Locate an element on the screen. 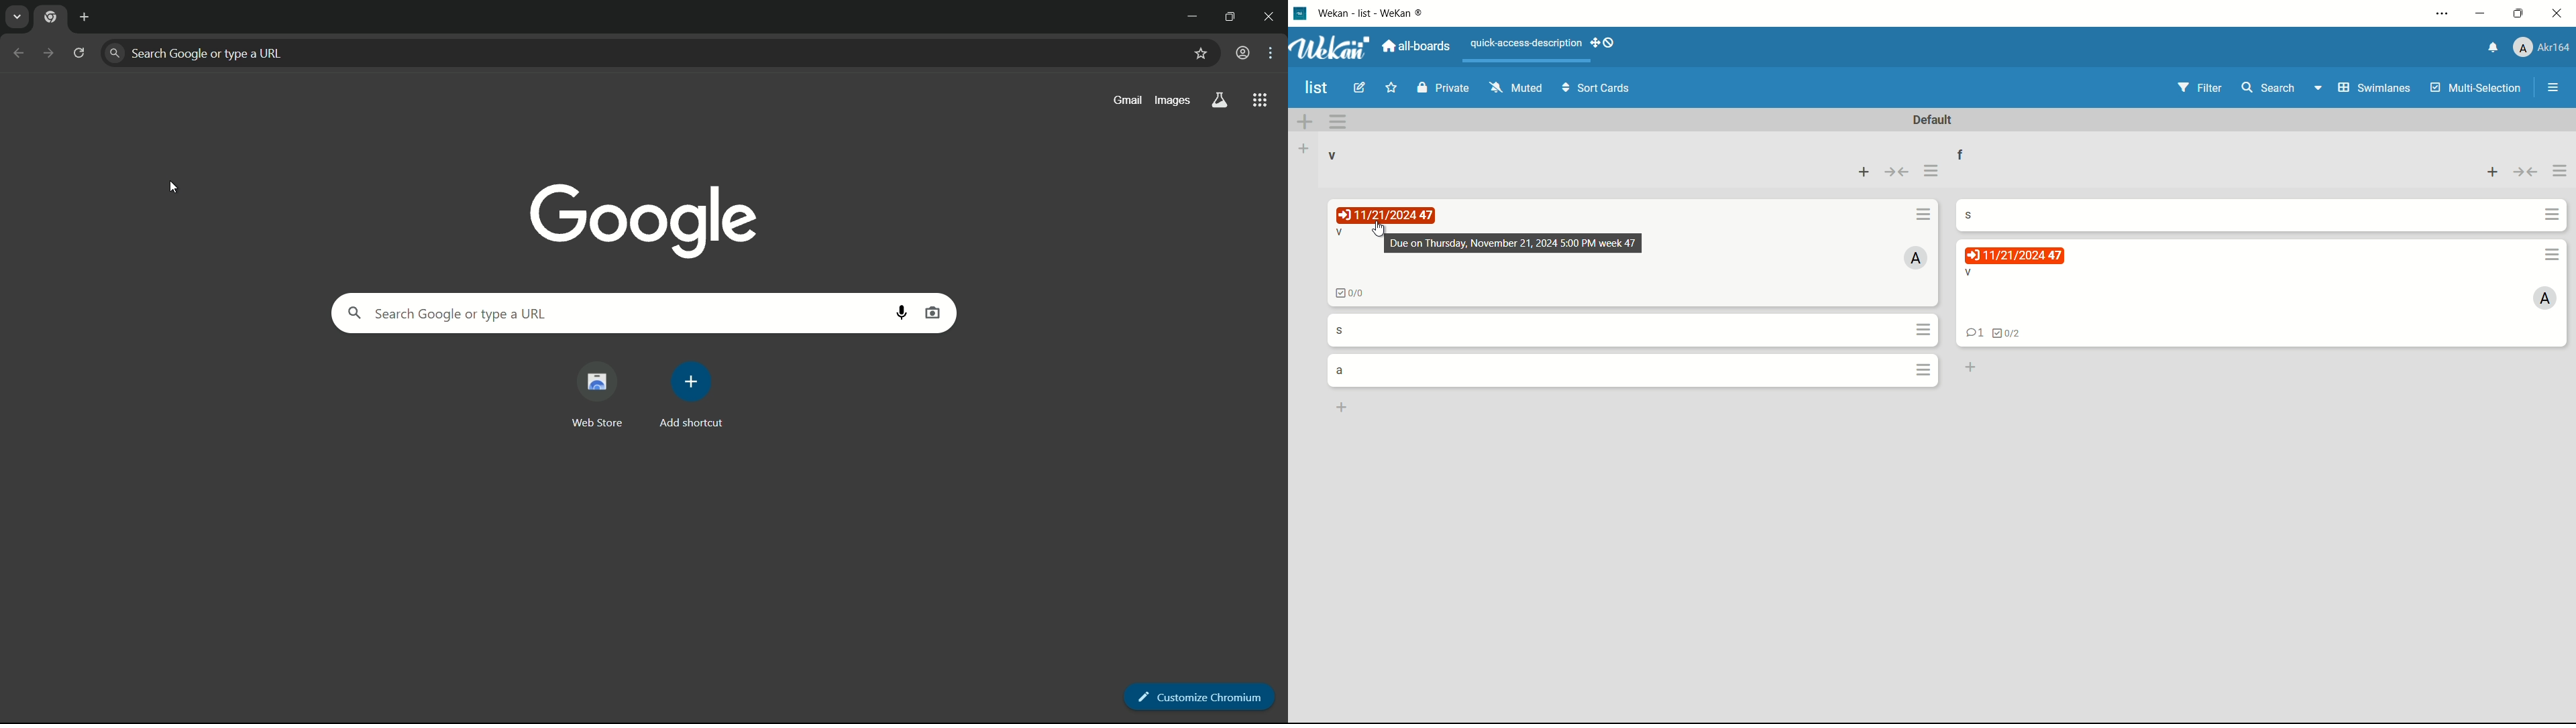  add list is located at coordinates (1305, 148).